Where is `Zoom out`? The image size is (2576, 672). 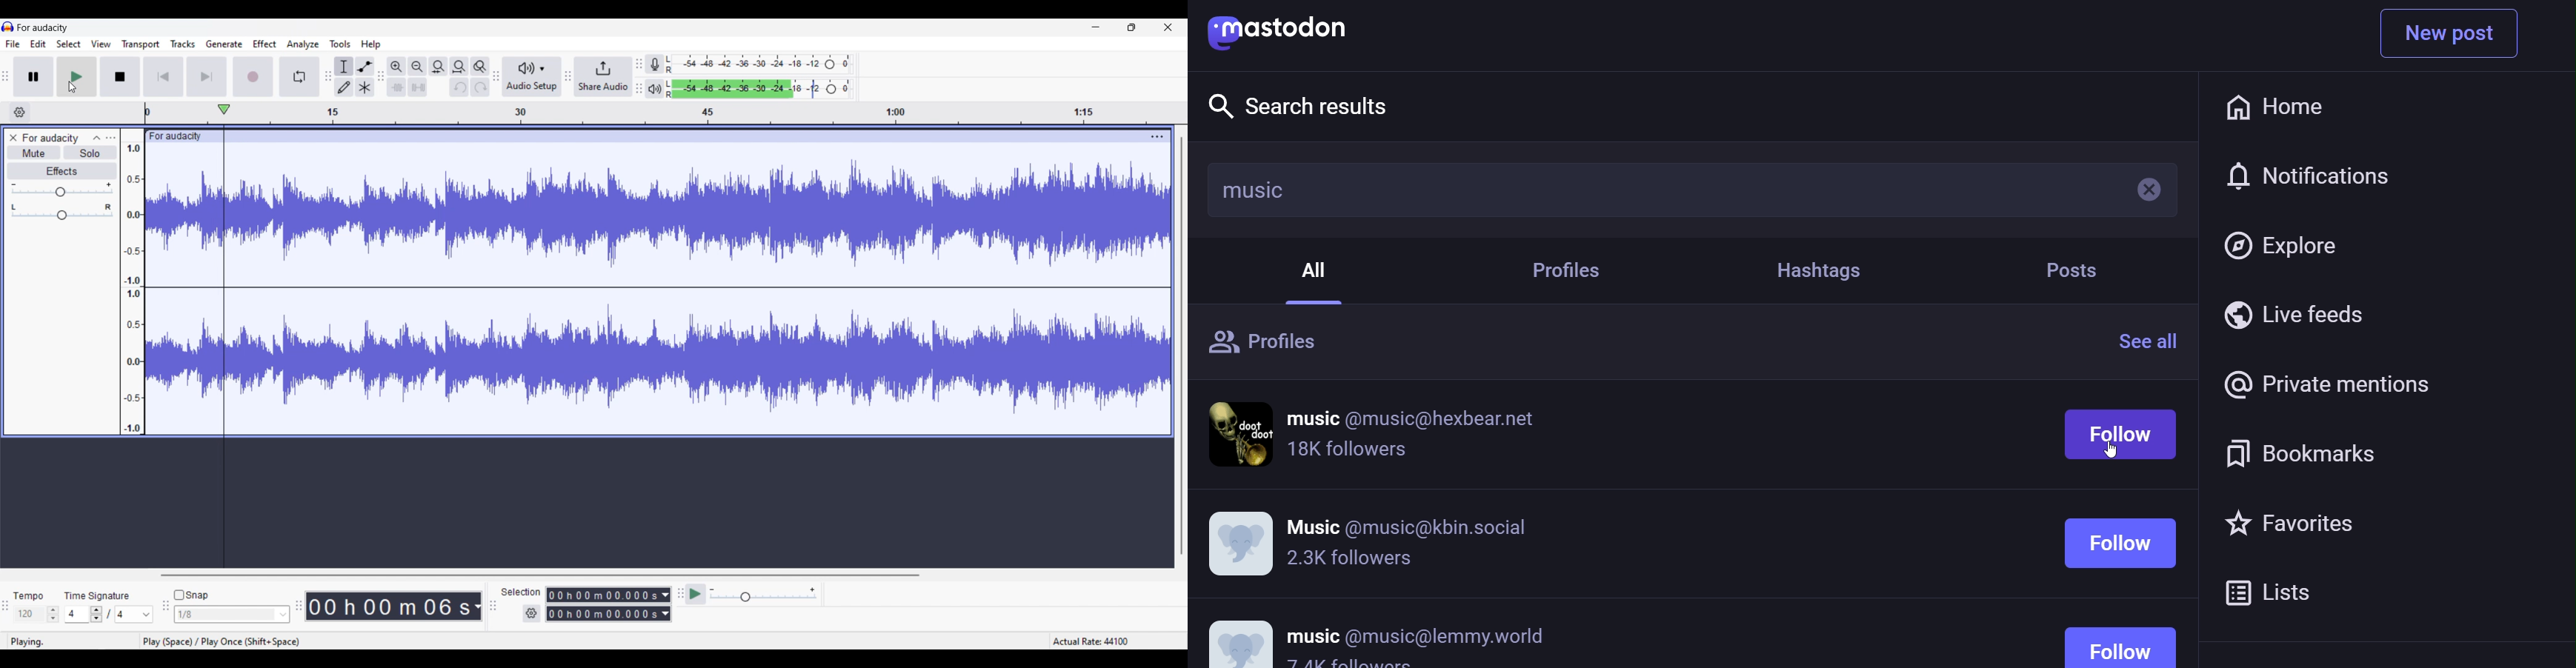
Zoom out is located at coordinates (418, 67).